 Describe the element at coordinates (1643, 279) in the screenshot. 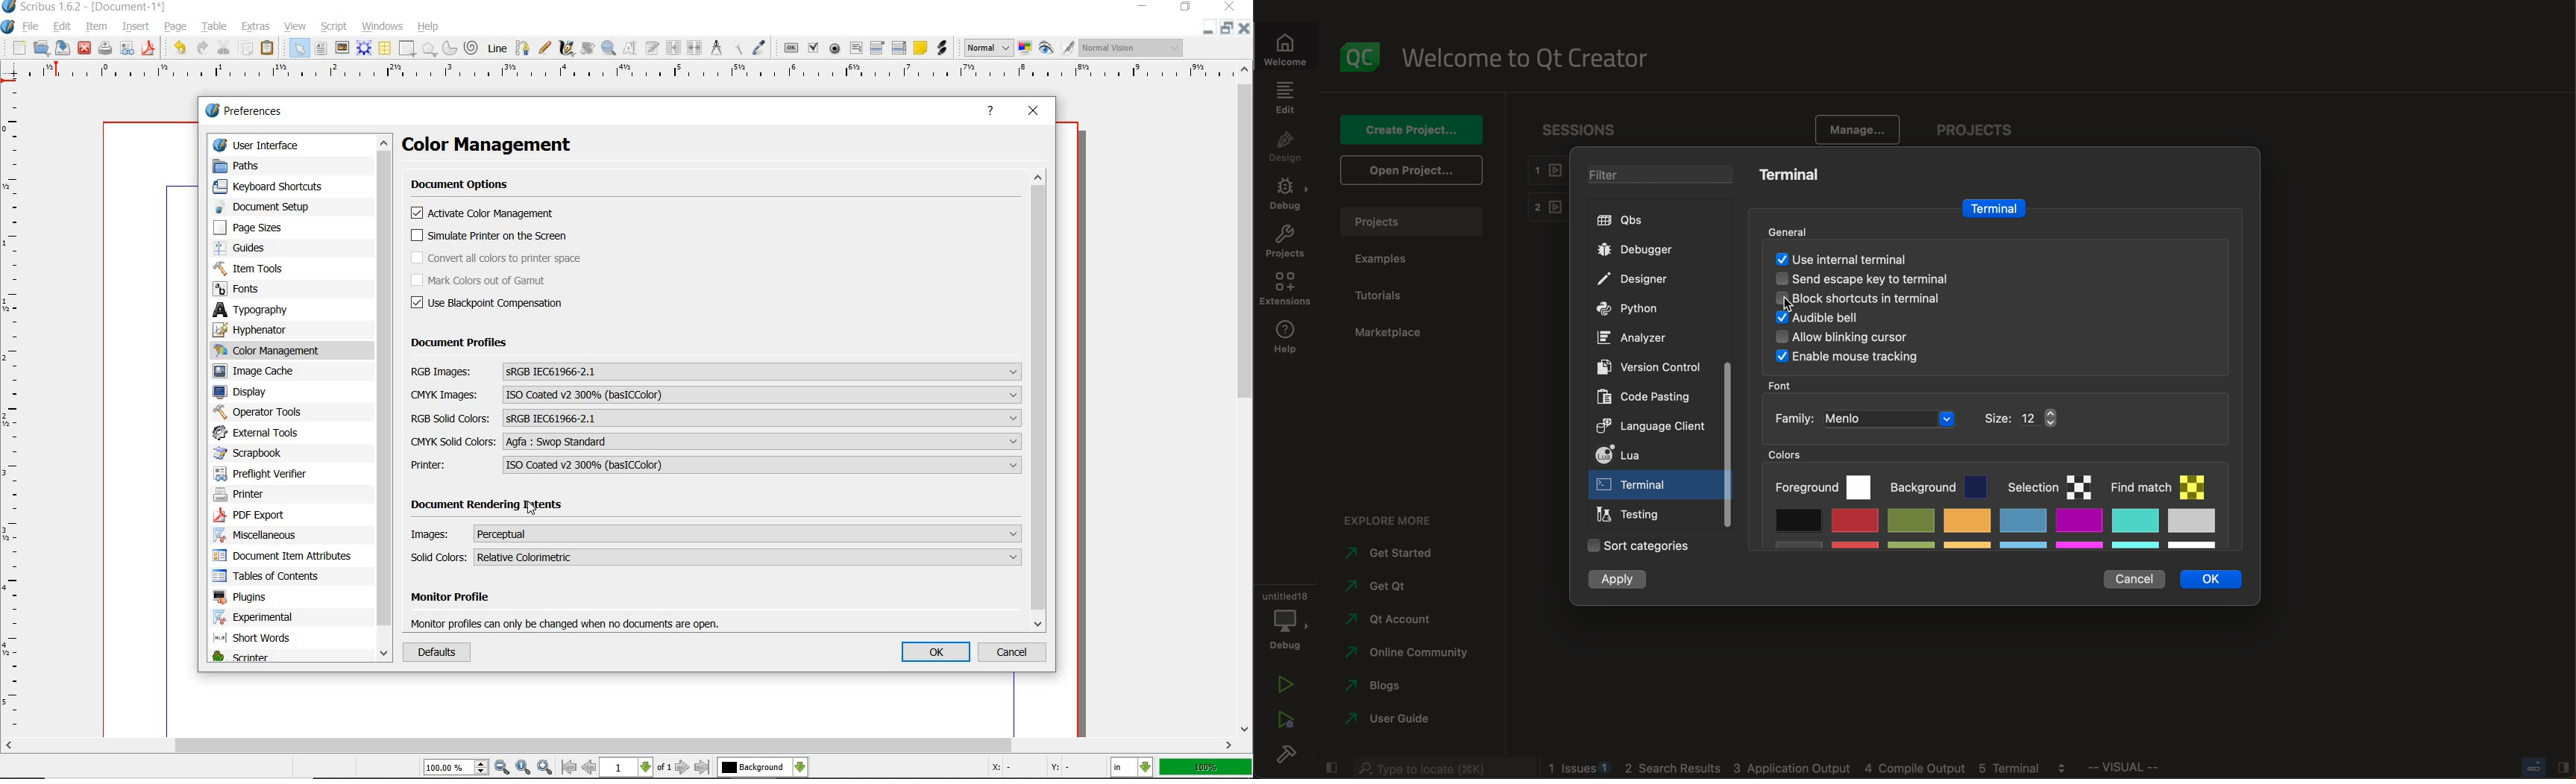

I see `designer` at that location.